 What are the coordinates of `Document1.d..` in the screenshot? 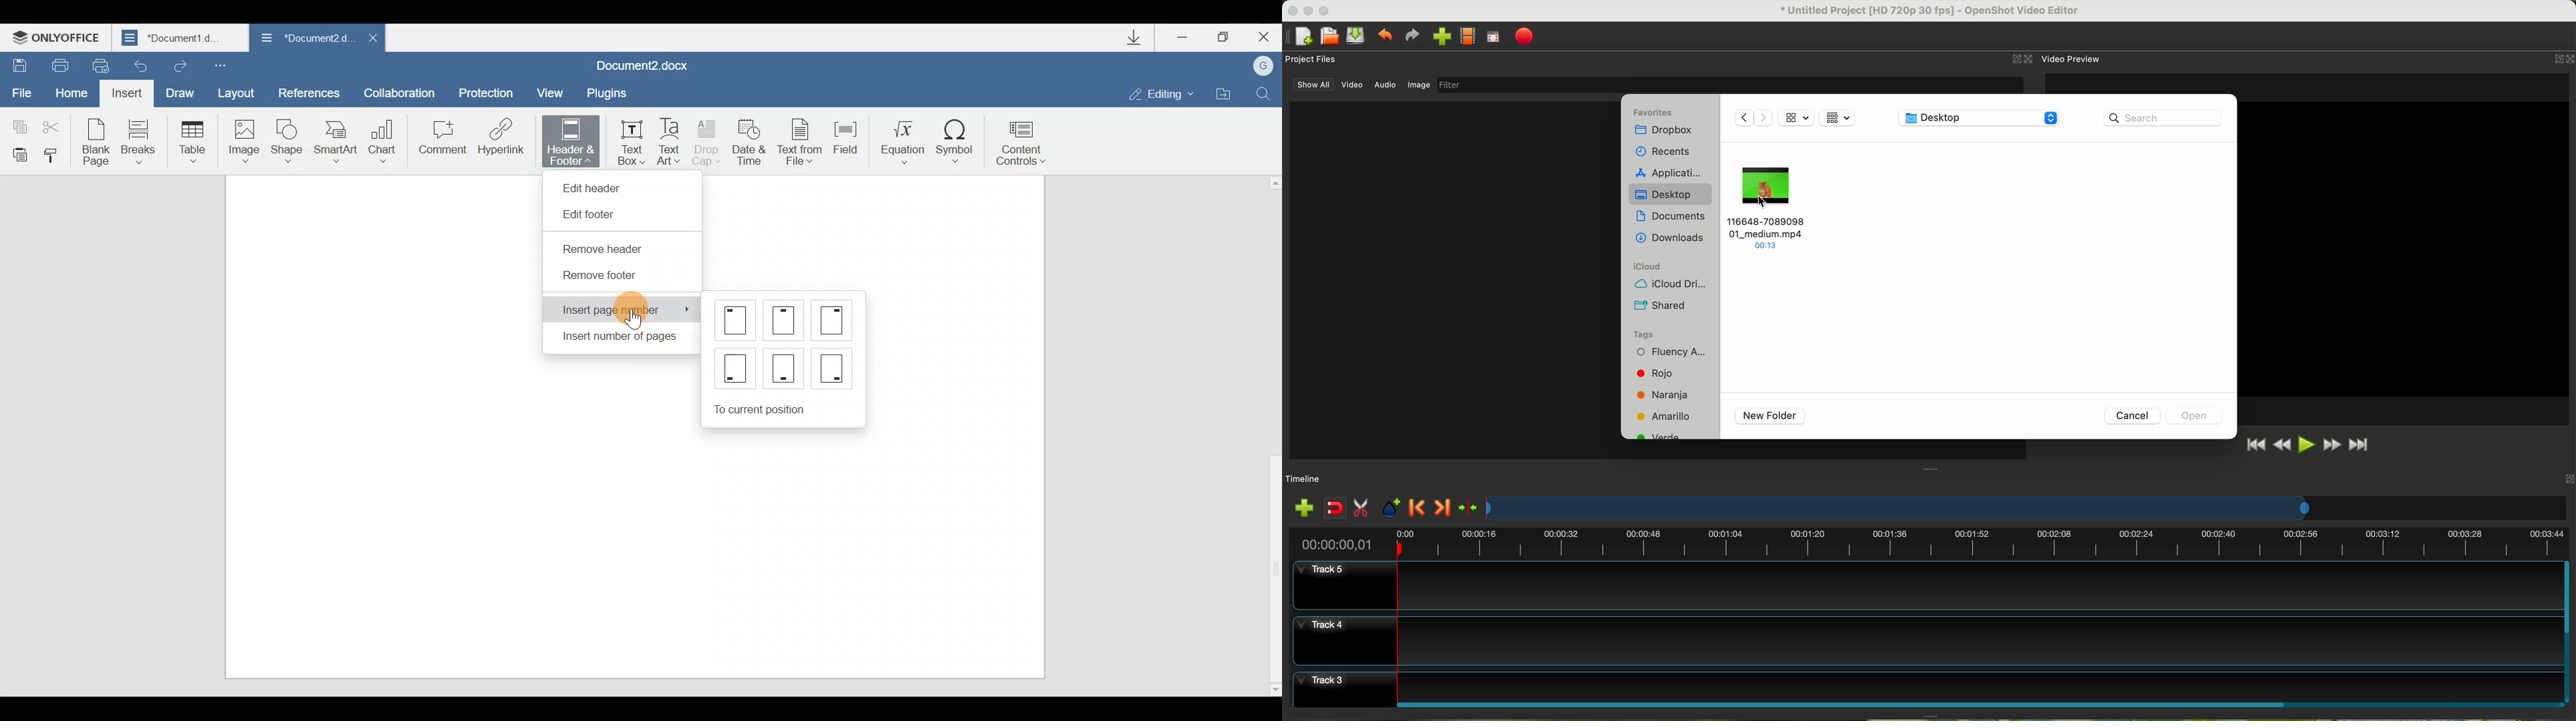 It's located at (181, 38).